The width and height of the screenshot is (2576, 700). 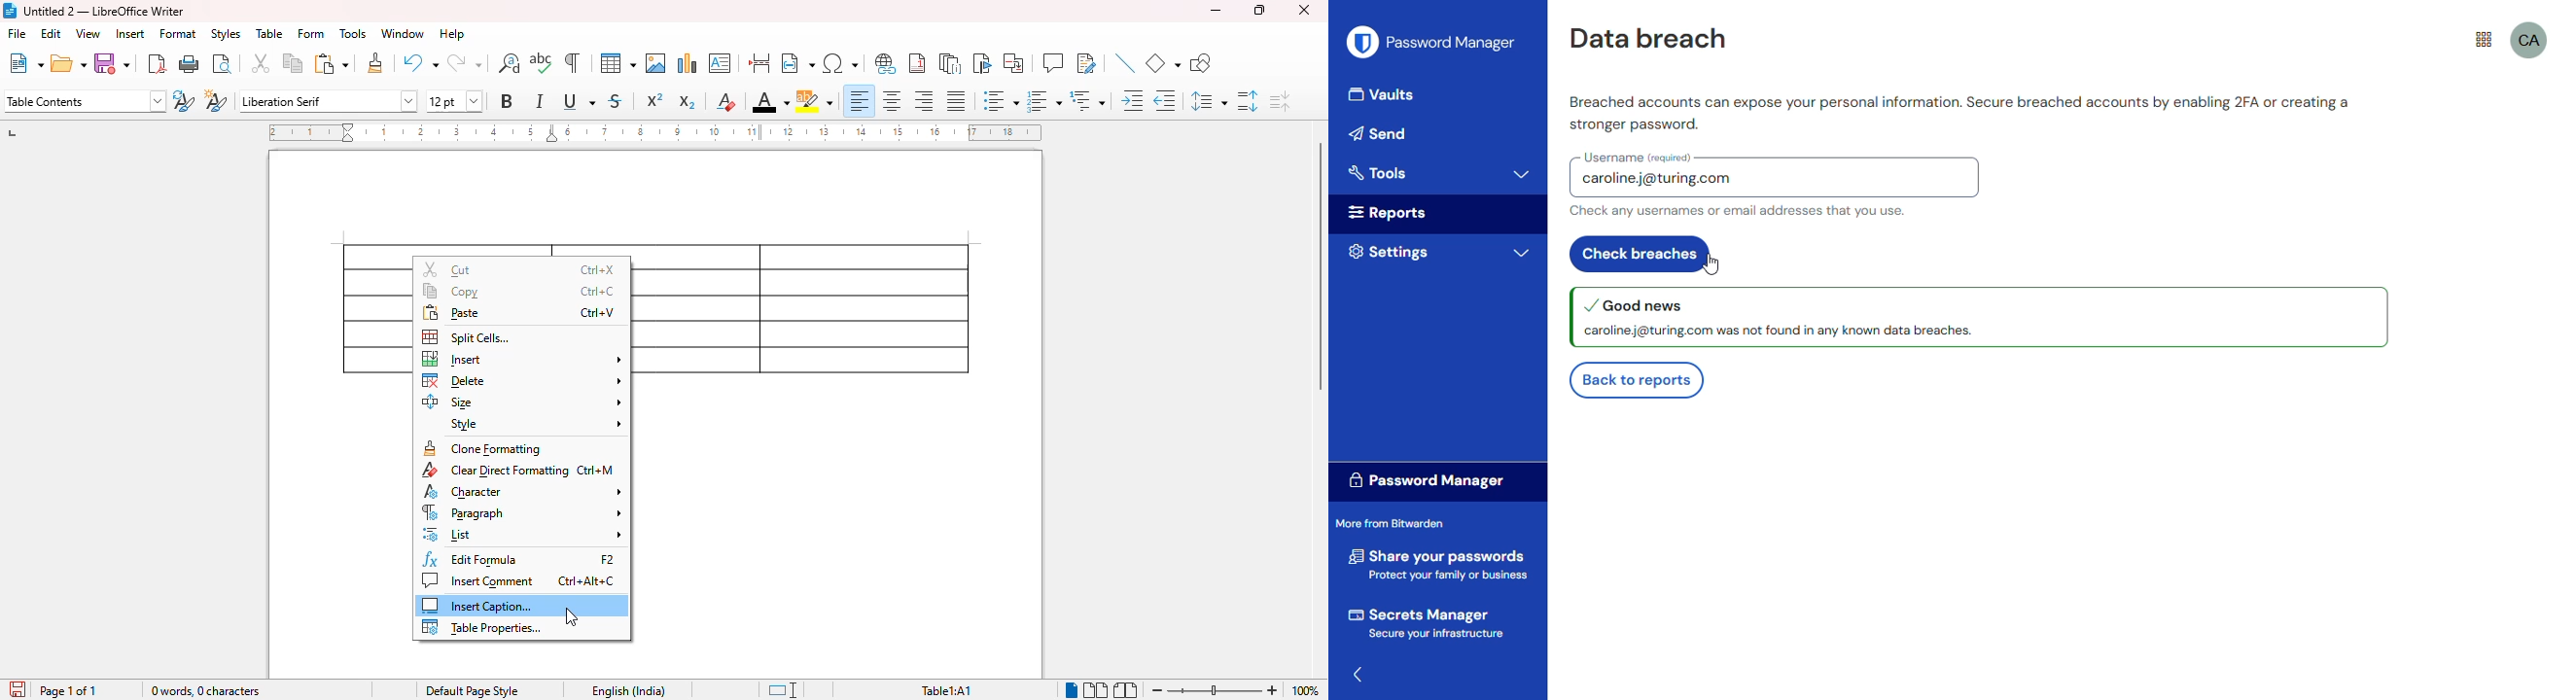 I want to click on insert page break, so click(x=759, y=62).